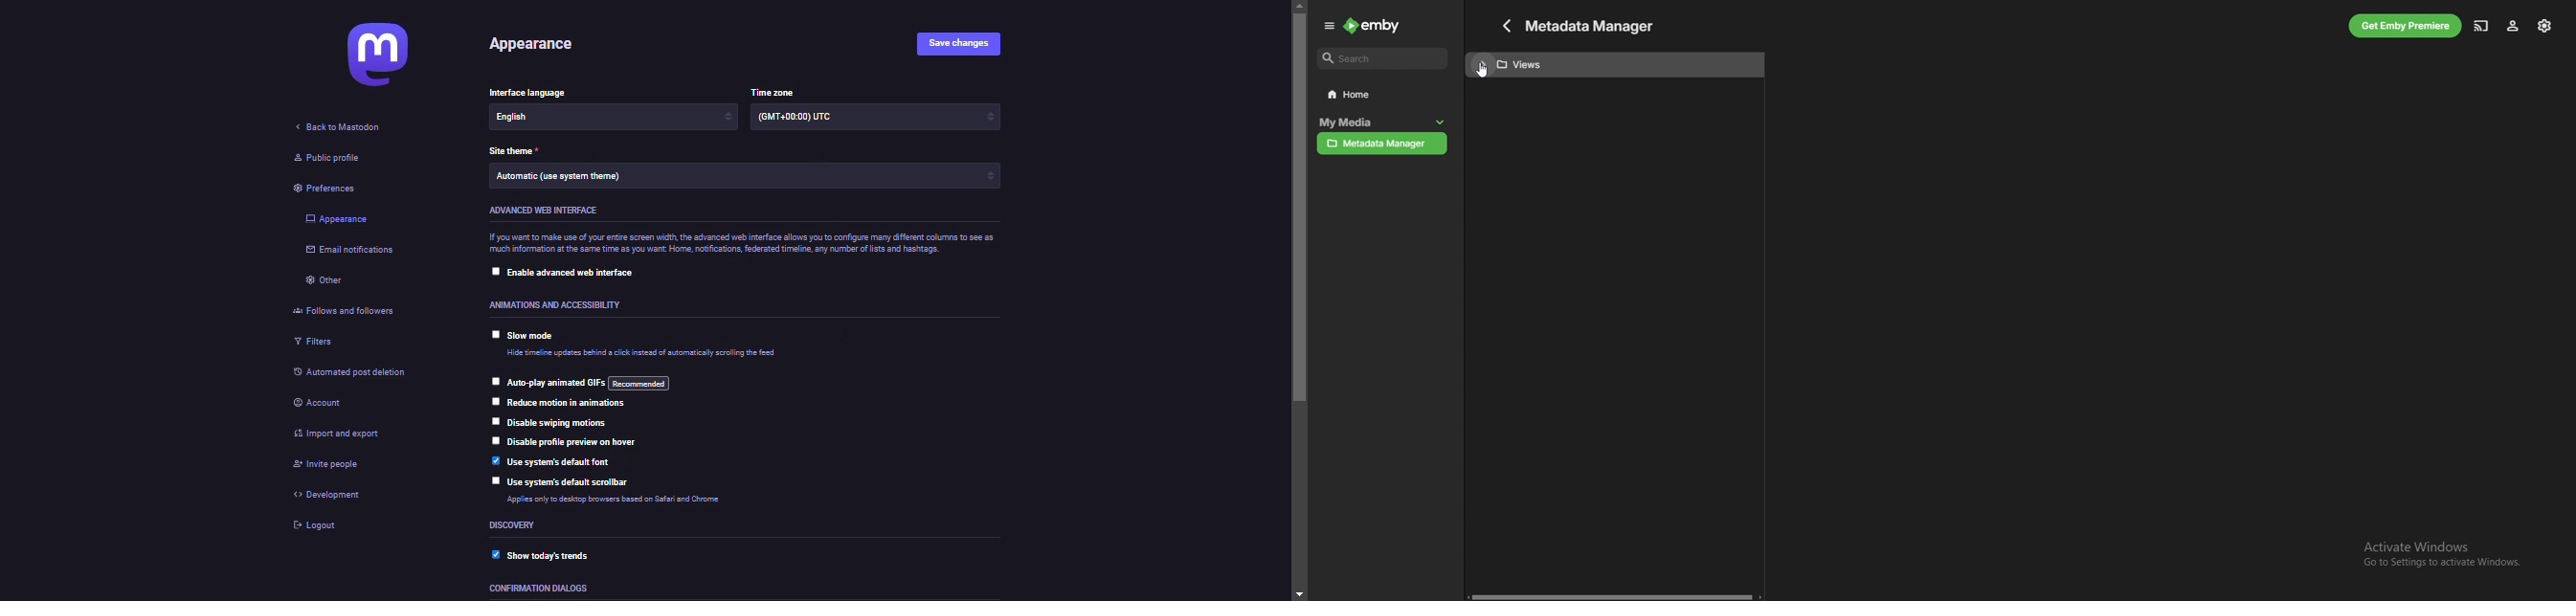 Image resolution: width=2576 pixels, height=616 pixels. What do you see at coordinates (564, 461) in the screenshot?
I see `use system's default font` at bounding box center [564, 461].